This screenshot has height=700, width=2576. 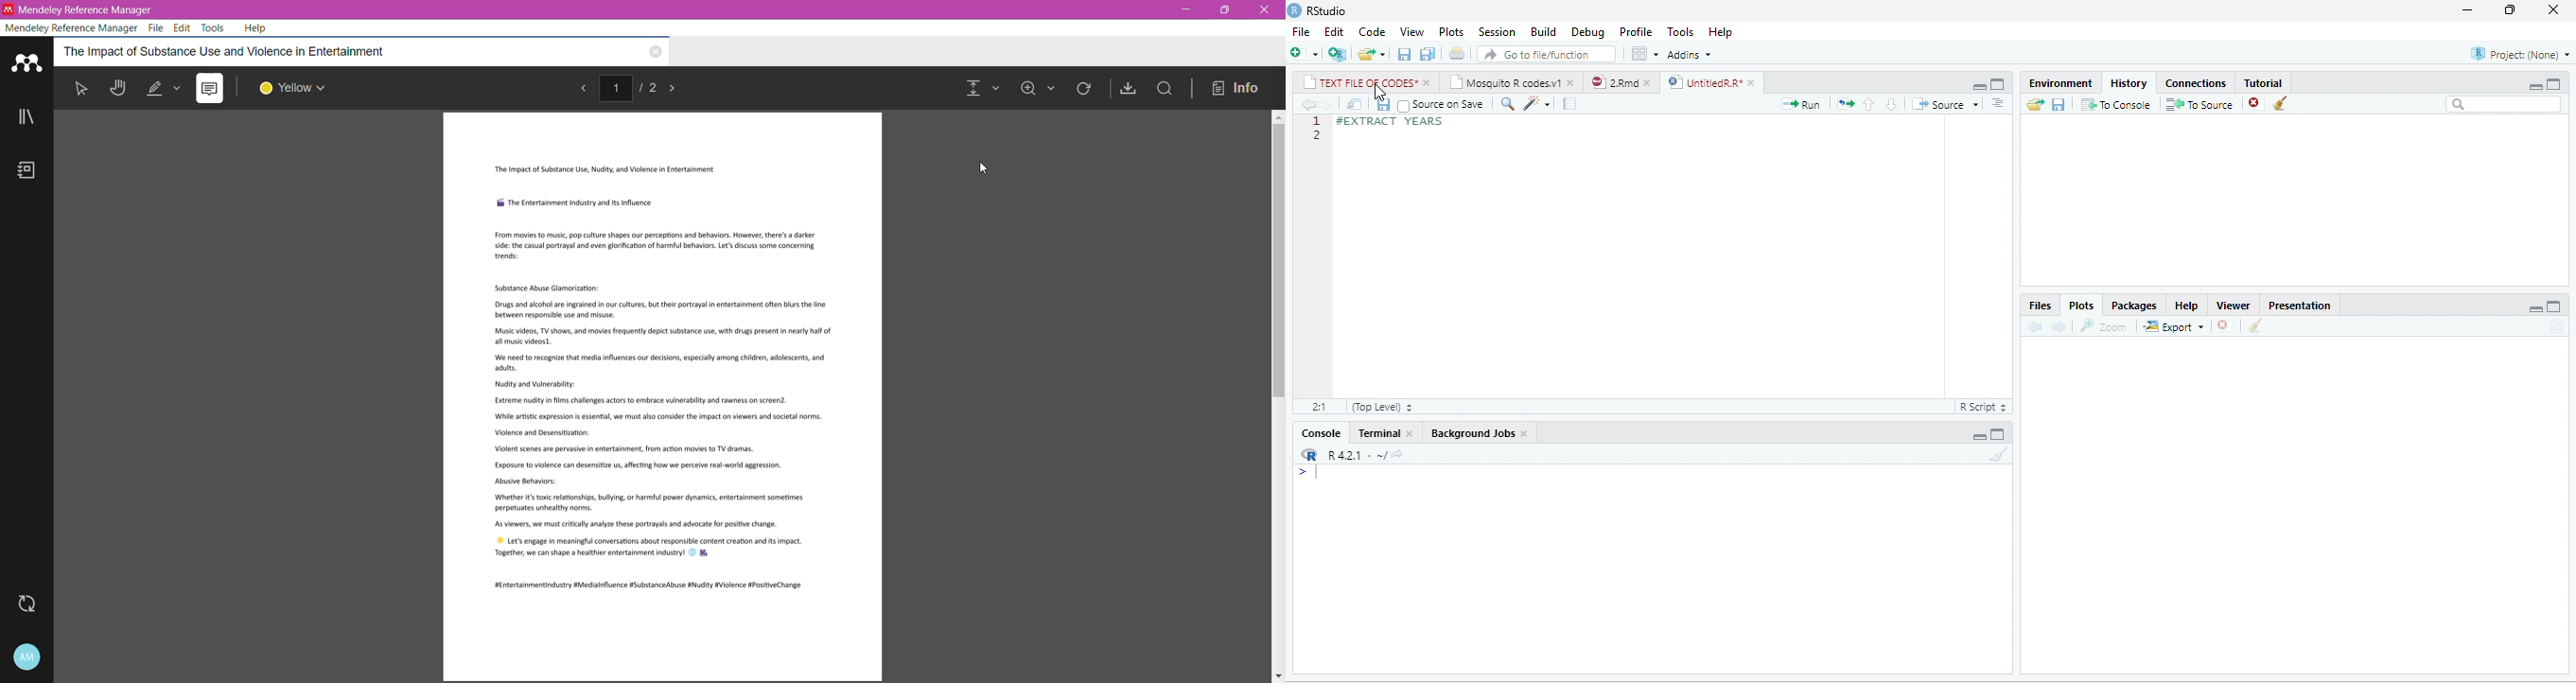 I want to click on Files, so click(x=2042, y=306).